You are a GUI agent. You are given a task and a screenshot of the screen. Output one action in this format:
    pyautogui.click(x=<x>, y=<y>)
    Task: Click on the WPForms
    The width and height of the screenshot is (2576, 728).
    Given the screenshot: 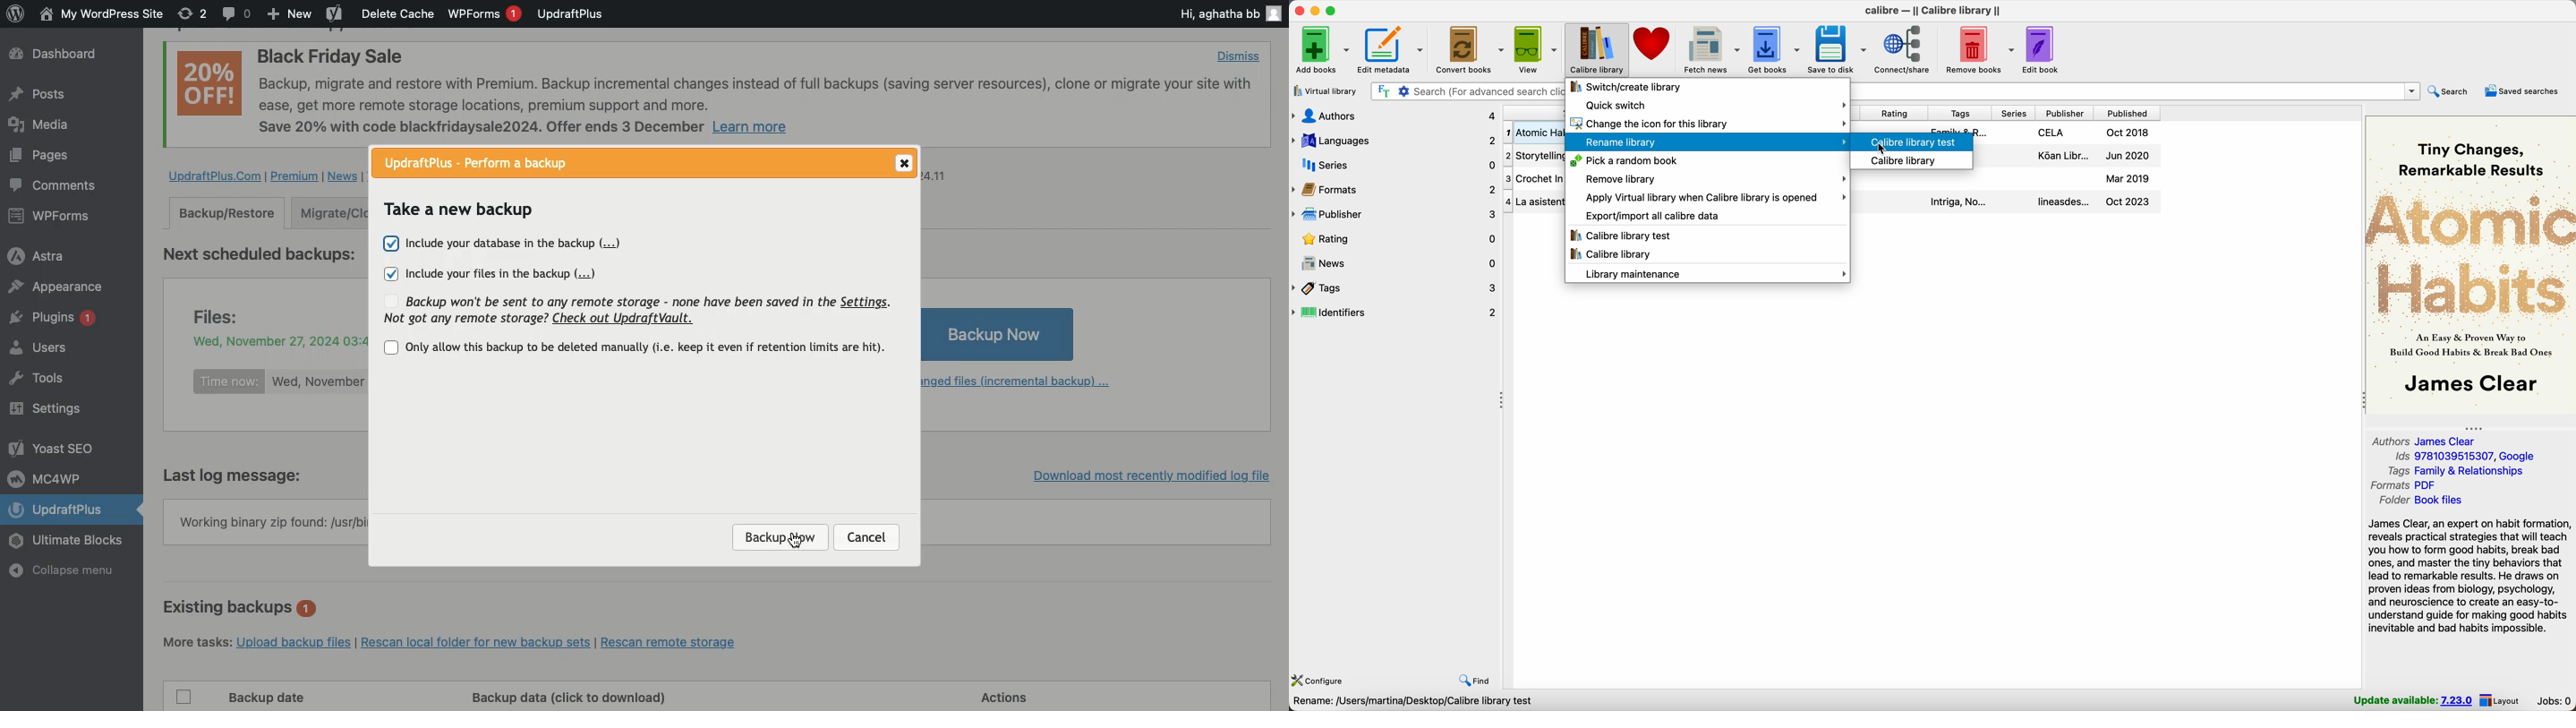 What is the action you would take?
    pyautogui.click(x=52, y=218)
    